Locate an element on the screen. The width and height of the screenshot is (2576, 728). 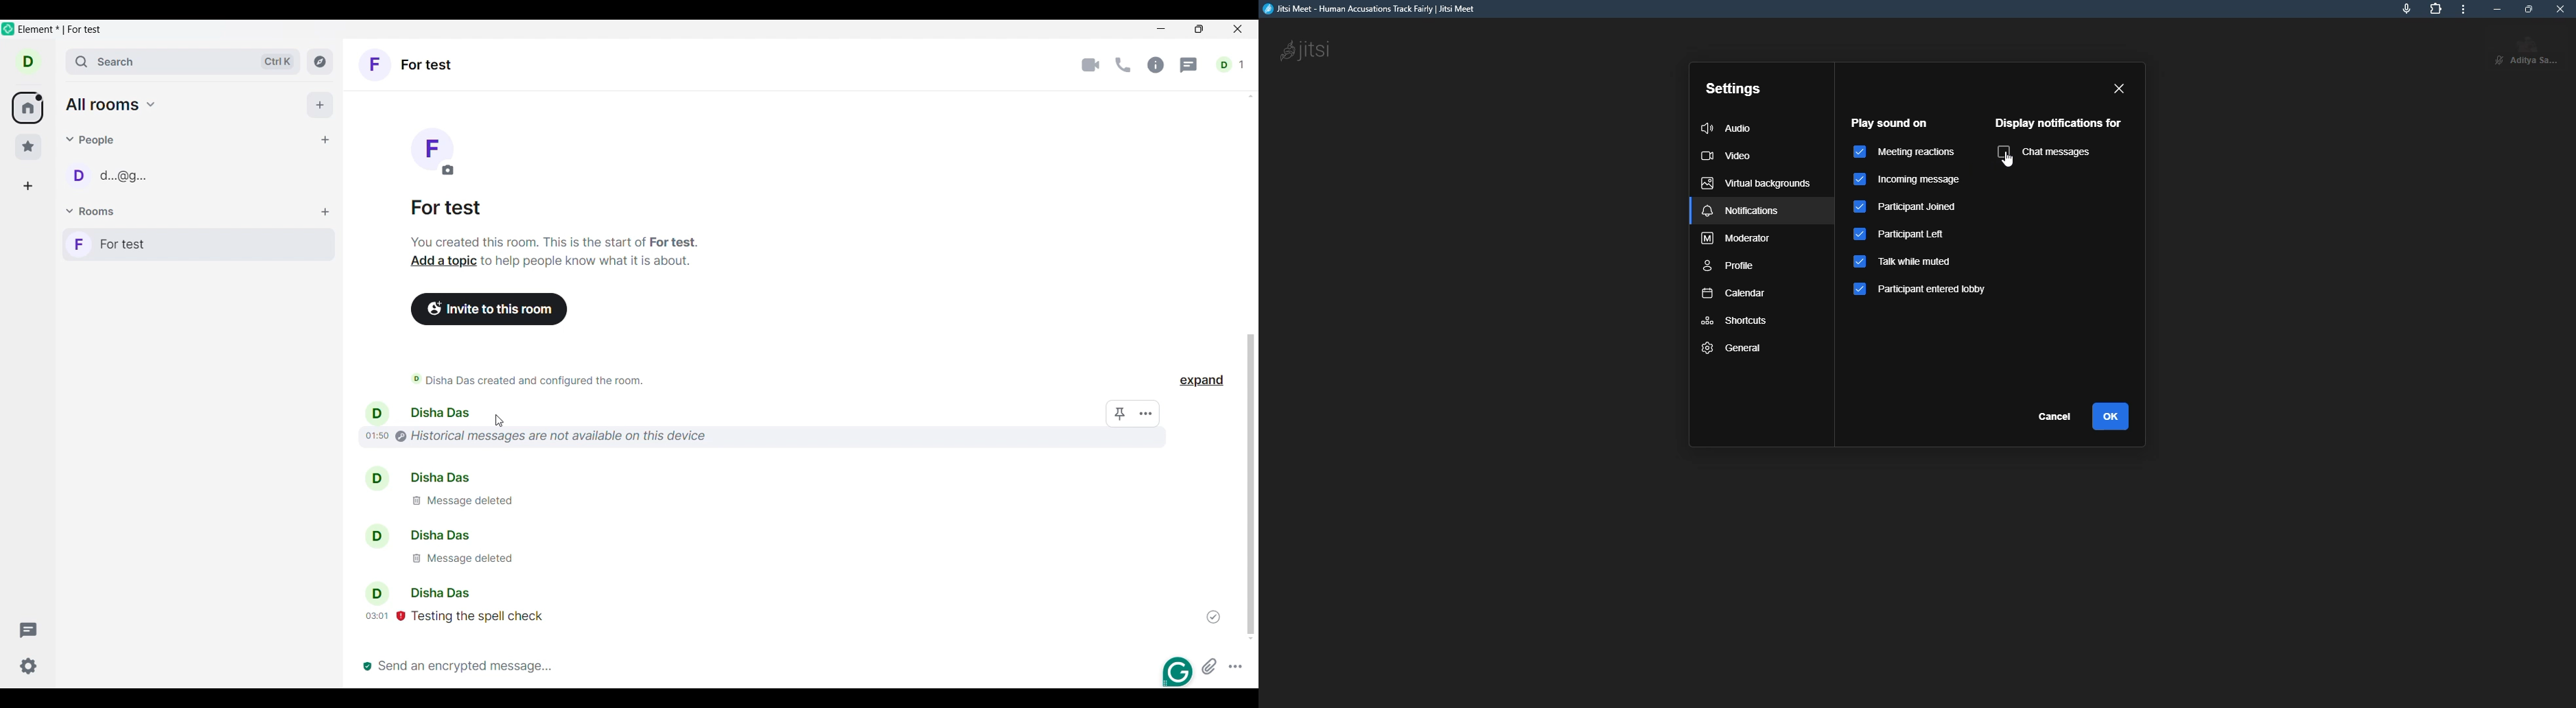
mic is located at coordinates (2406, 7).